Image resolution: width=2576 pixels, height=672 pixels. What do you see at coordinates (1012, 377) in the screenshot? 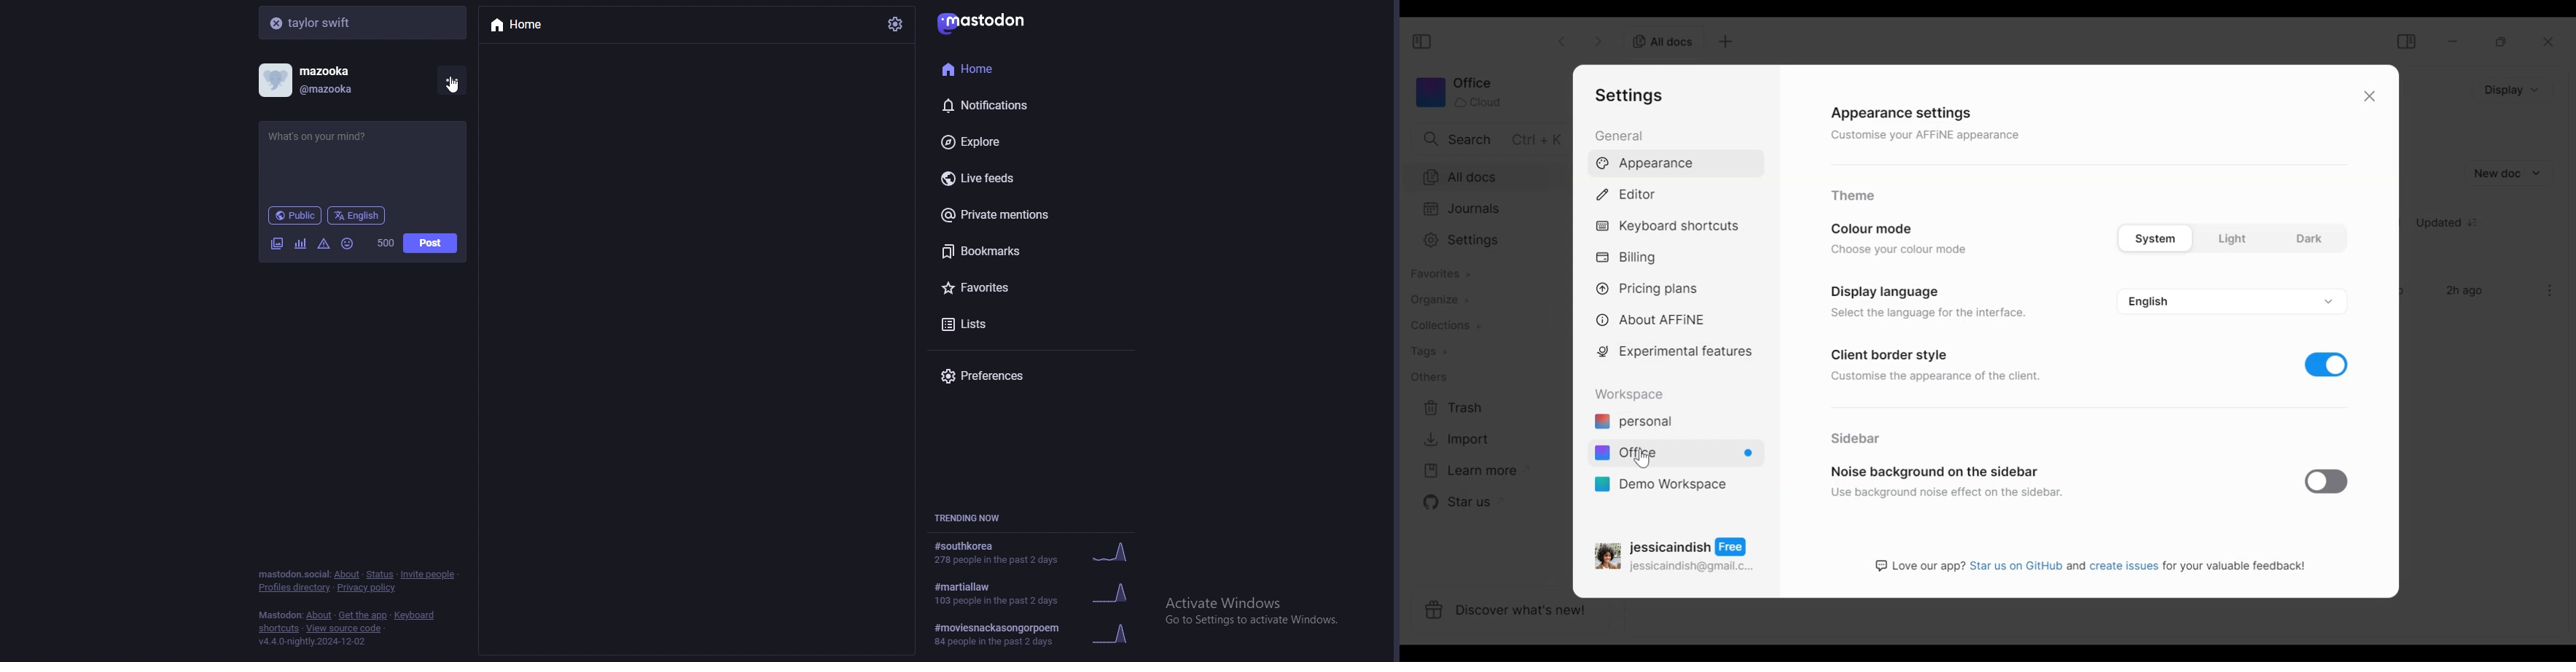
I see `preferences` at bounding box center [1012, 377].